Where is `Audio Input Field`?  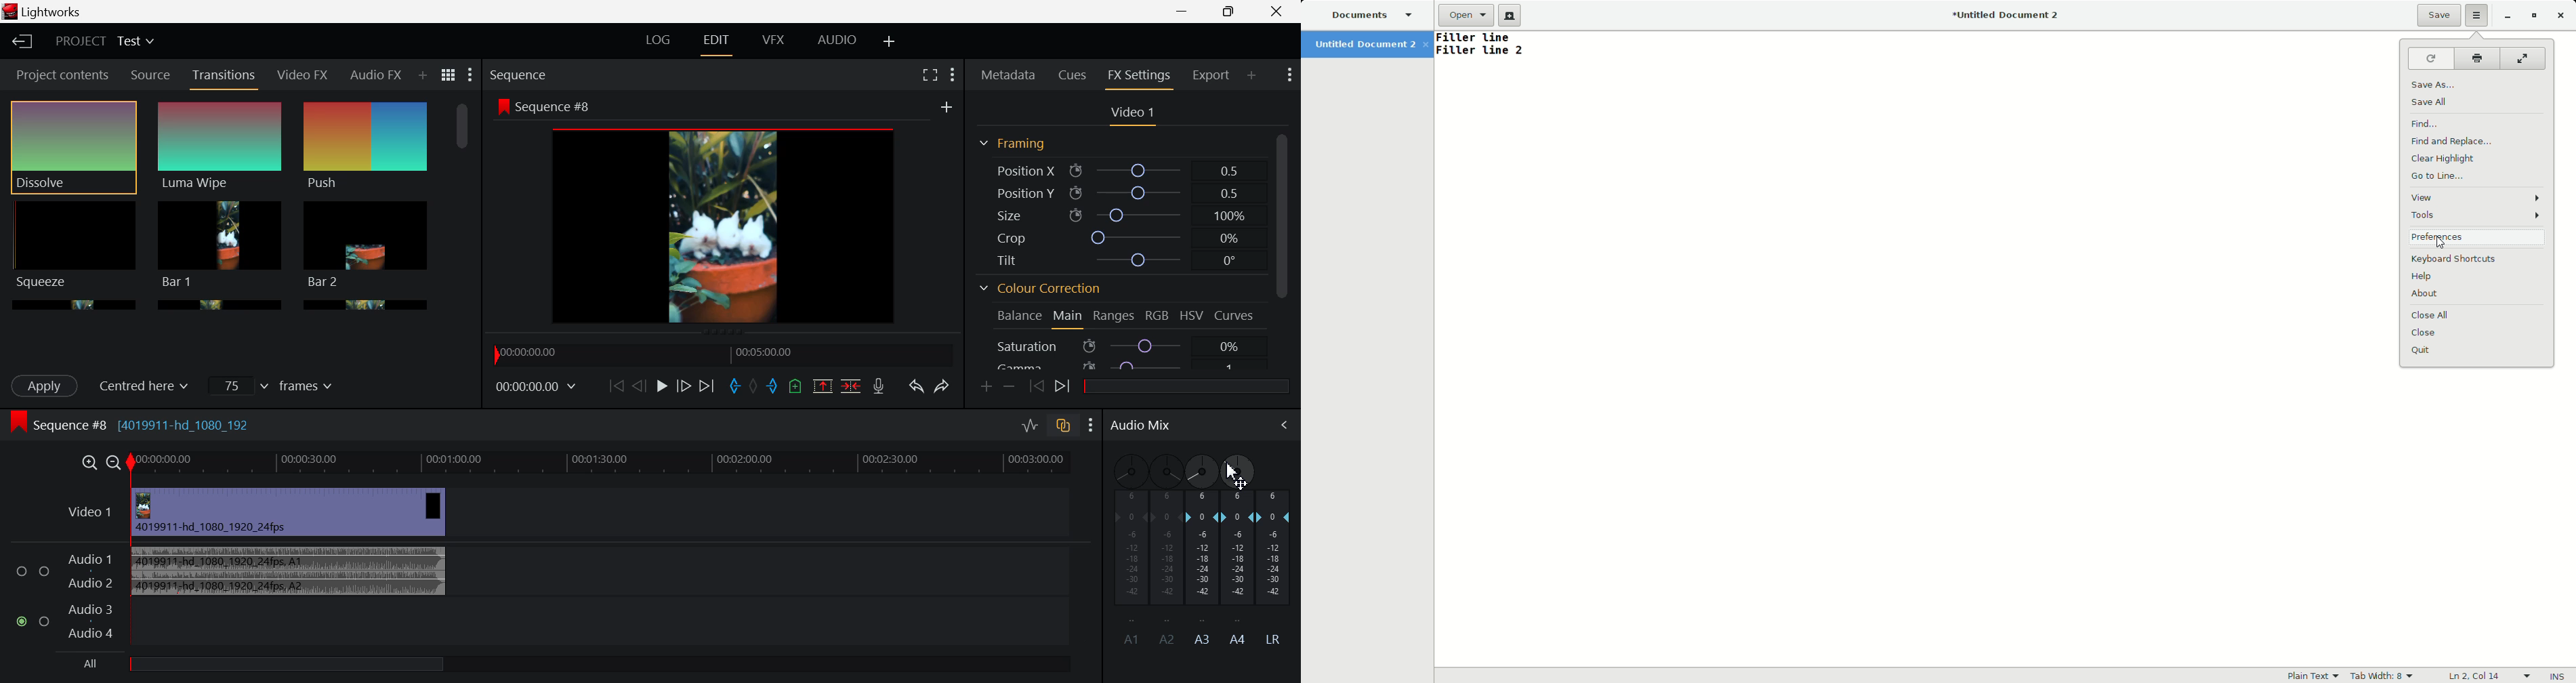 Audio Input Field is located at coordinates (553, 594).